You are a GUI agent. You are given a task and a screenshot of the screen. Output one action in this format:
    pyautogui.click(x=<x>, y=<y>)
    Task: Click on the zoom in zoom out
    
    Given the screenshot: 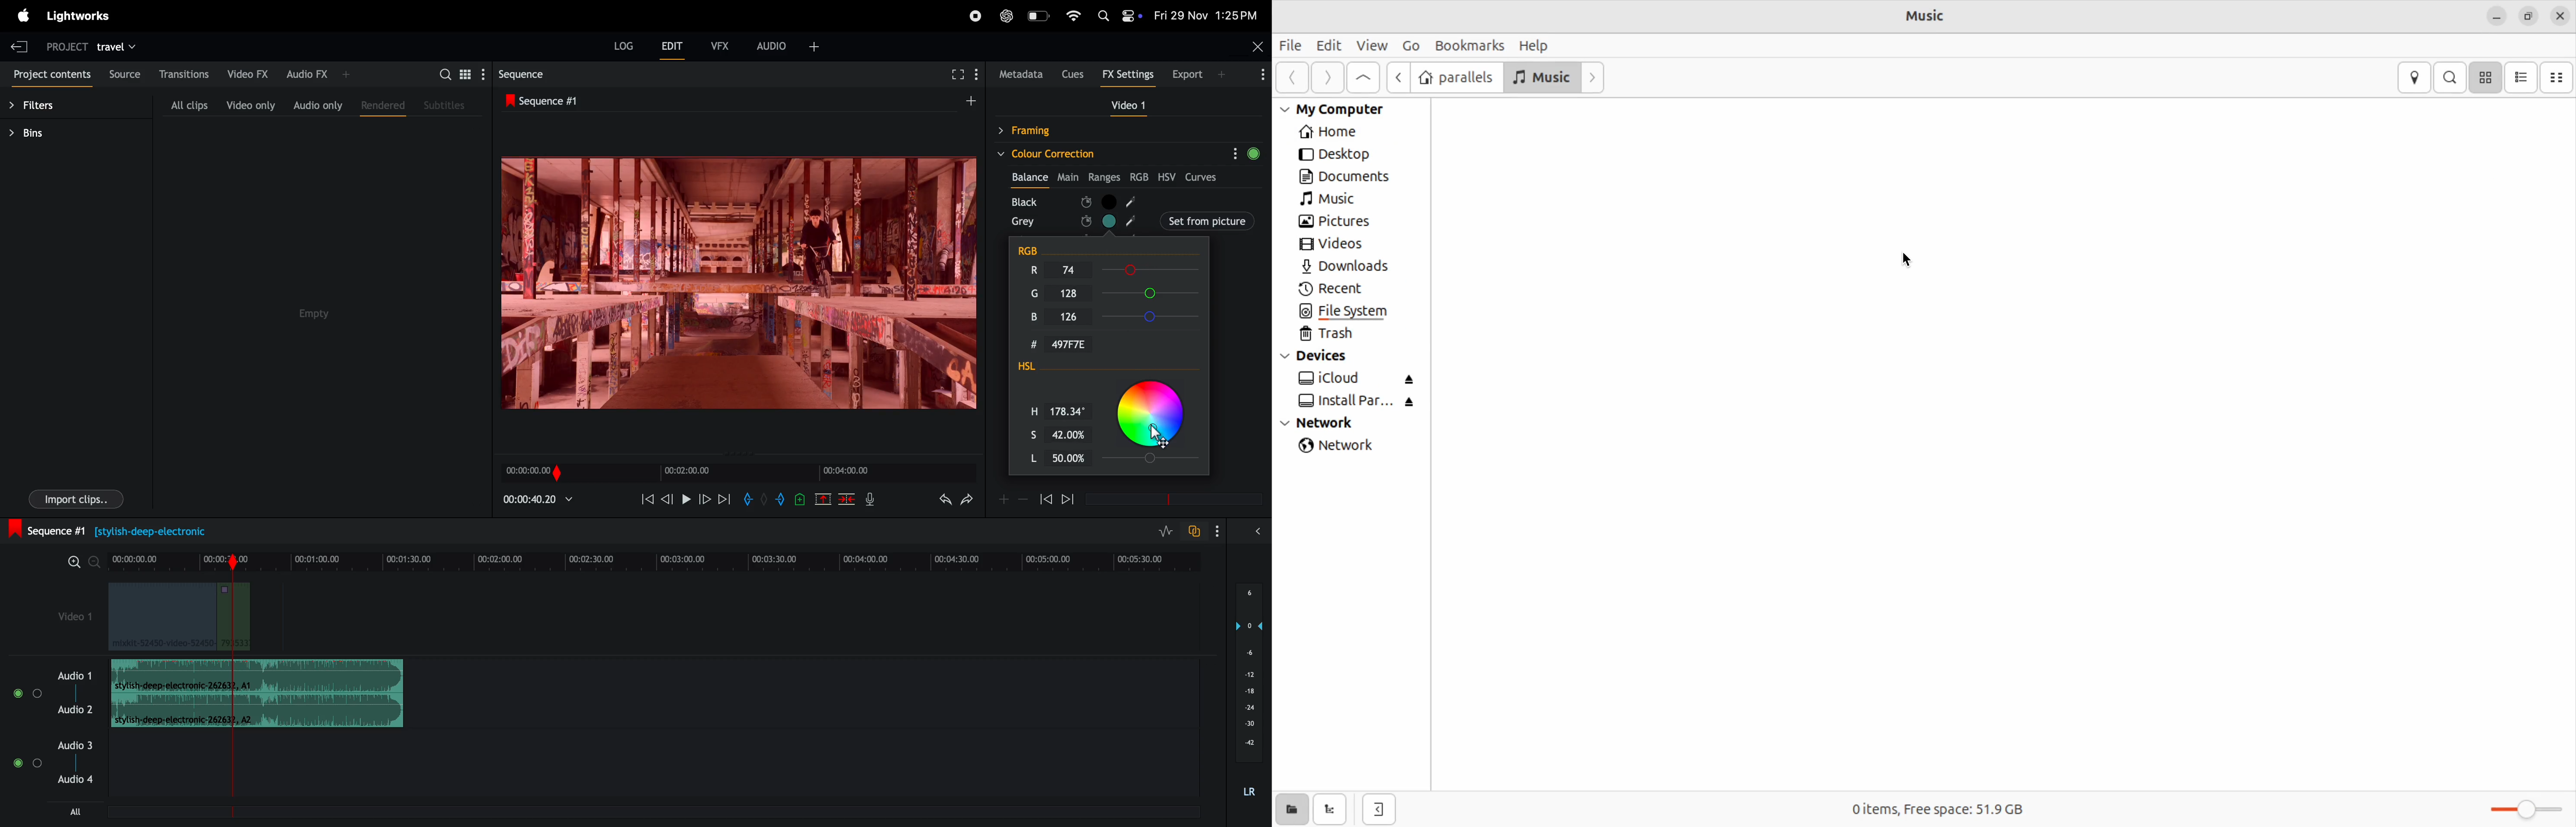 What is the action you would take?
    pyautogui.click(x=1012, y=499)
    